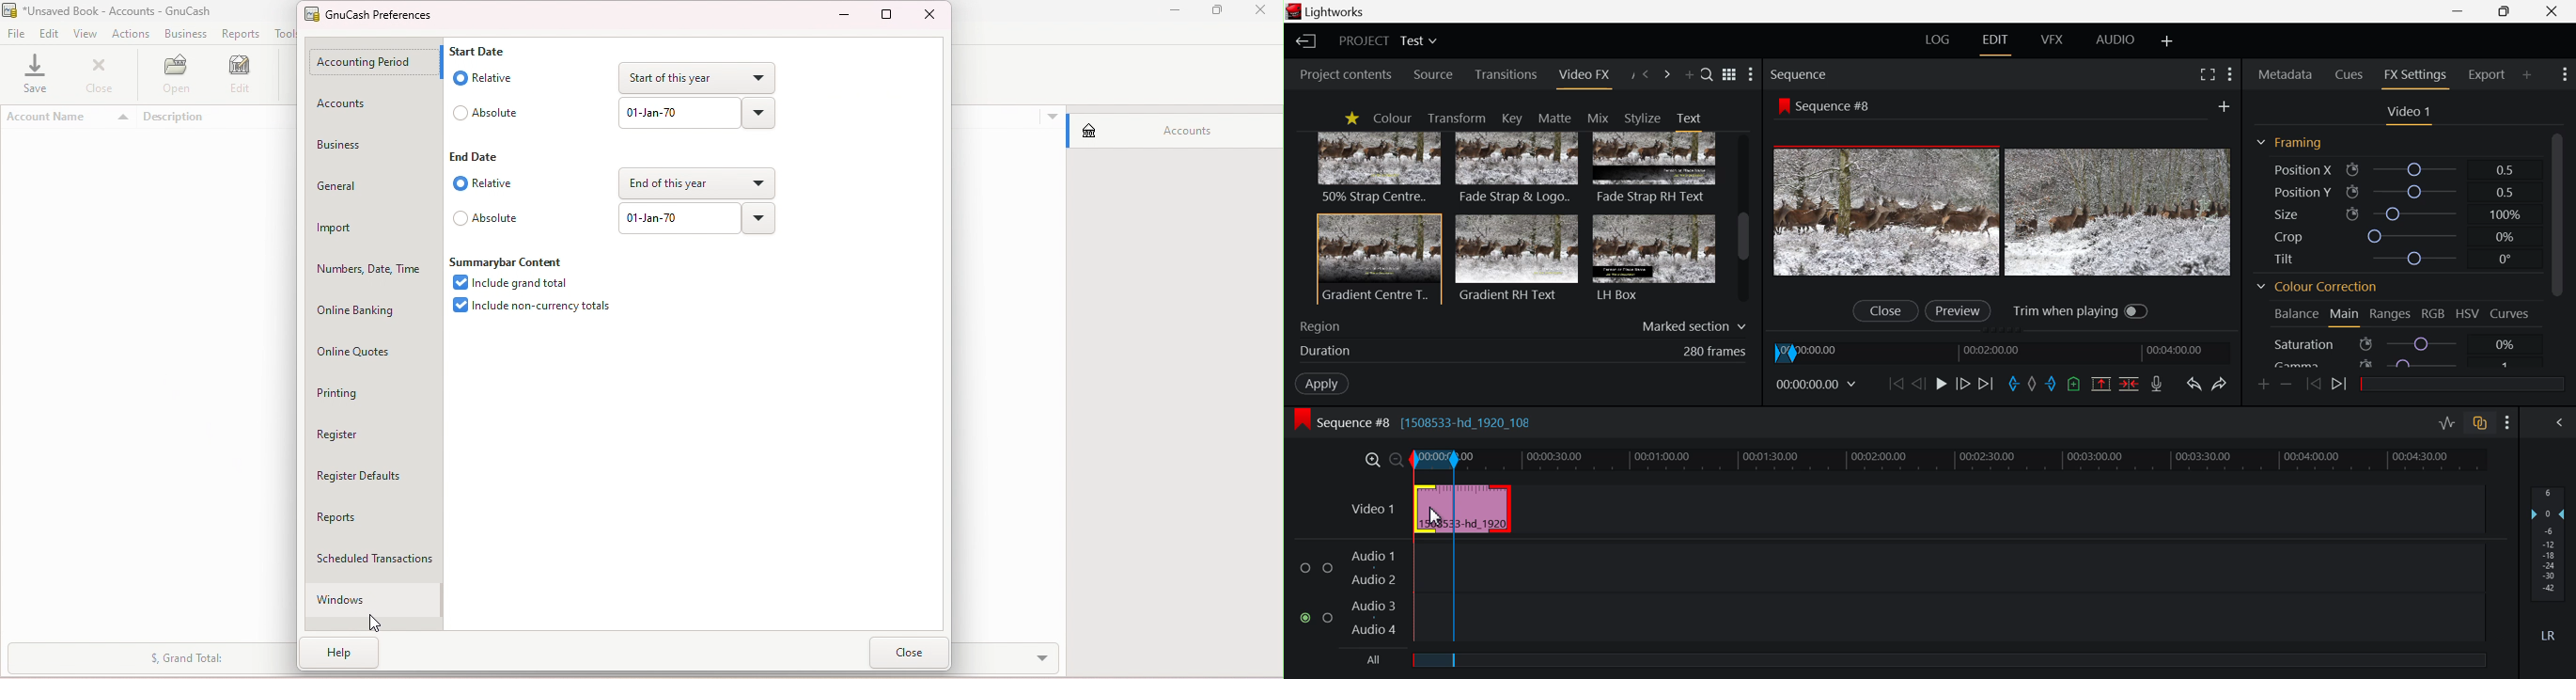  What do you see at coordinates (1224, 13) in the screenshot?
I see `Maximize` at bounding box center [1224, 13].